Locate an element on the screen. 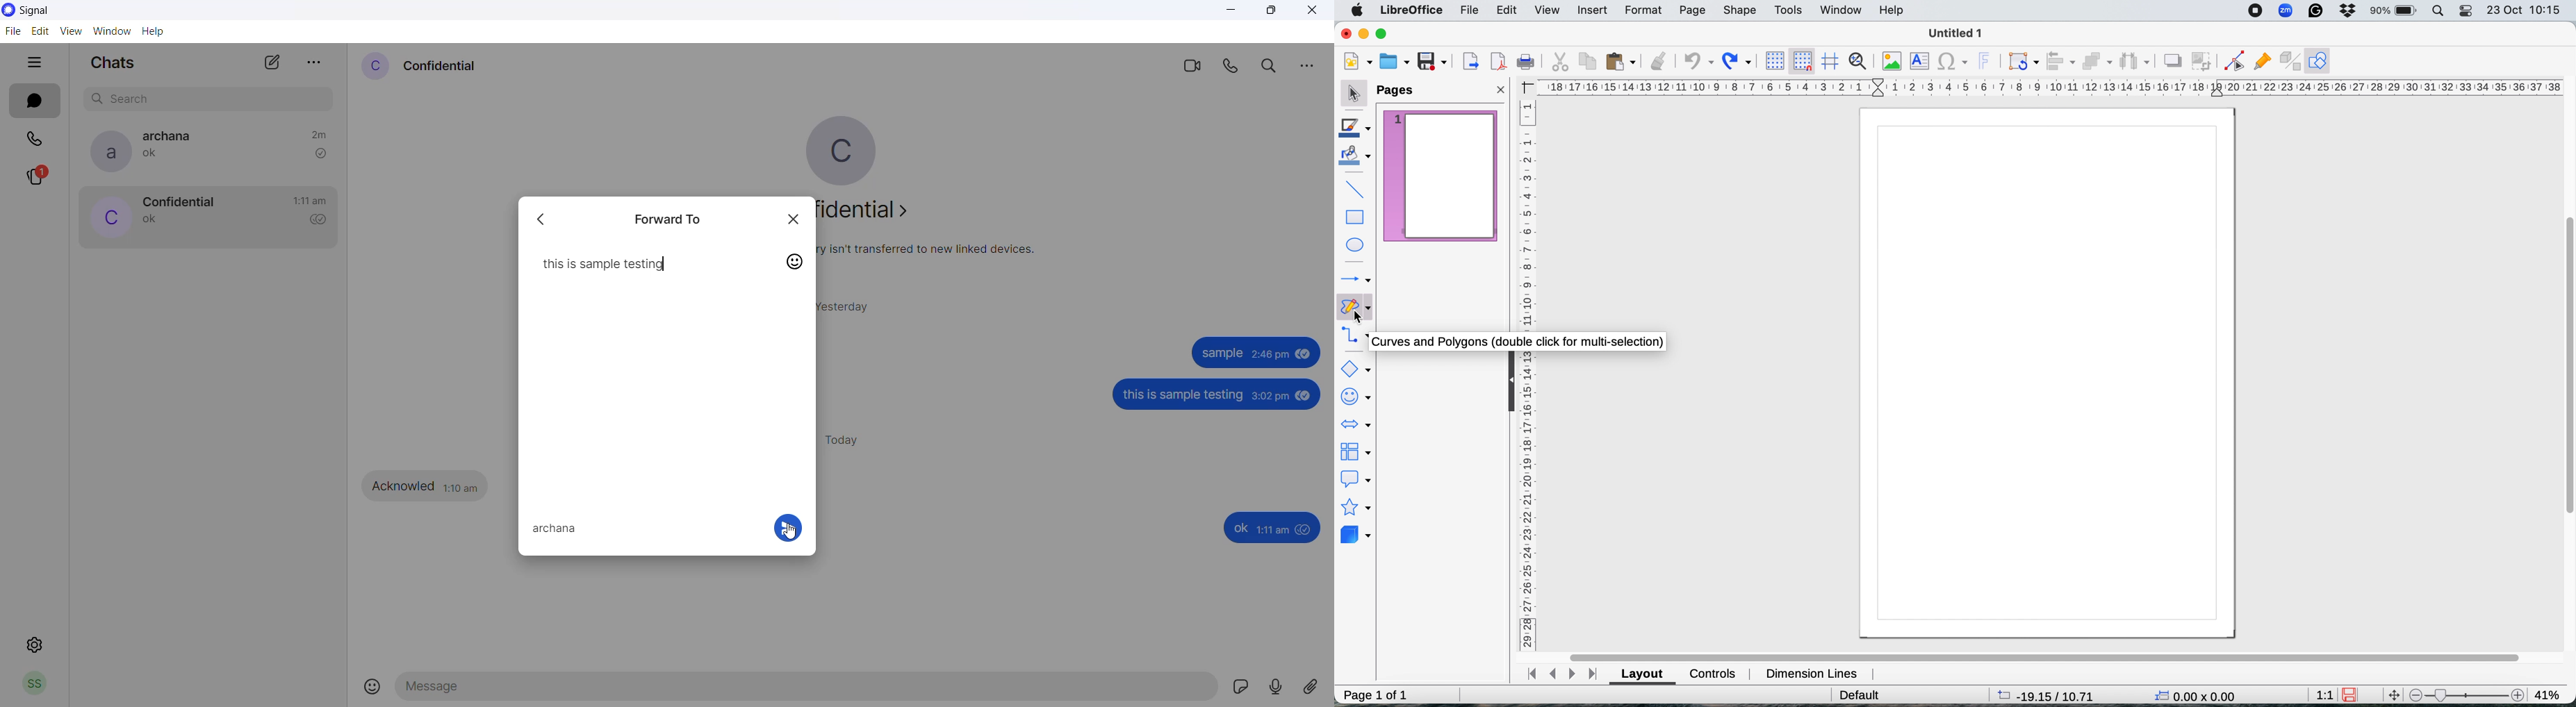  profile is located at coordinates (34, 685).